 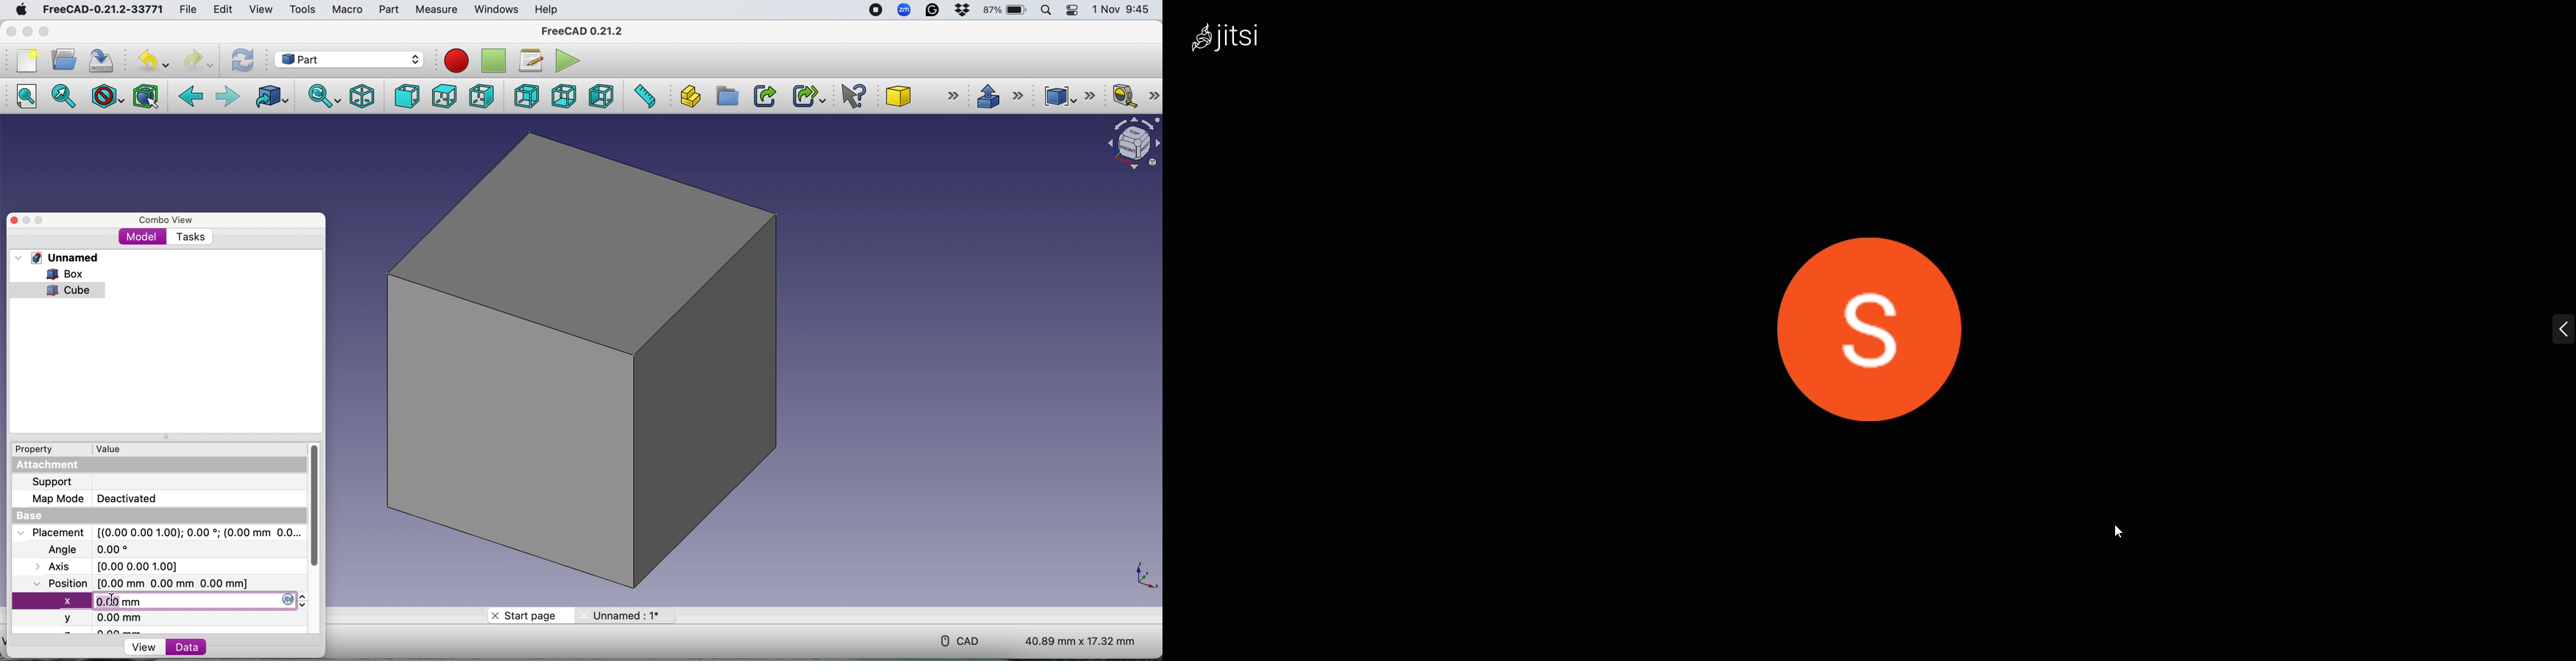 What do you see at coordinates (156, 61) in the screenshot?
I see `Undo` at bounding box center [156, 61].